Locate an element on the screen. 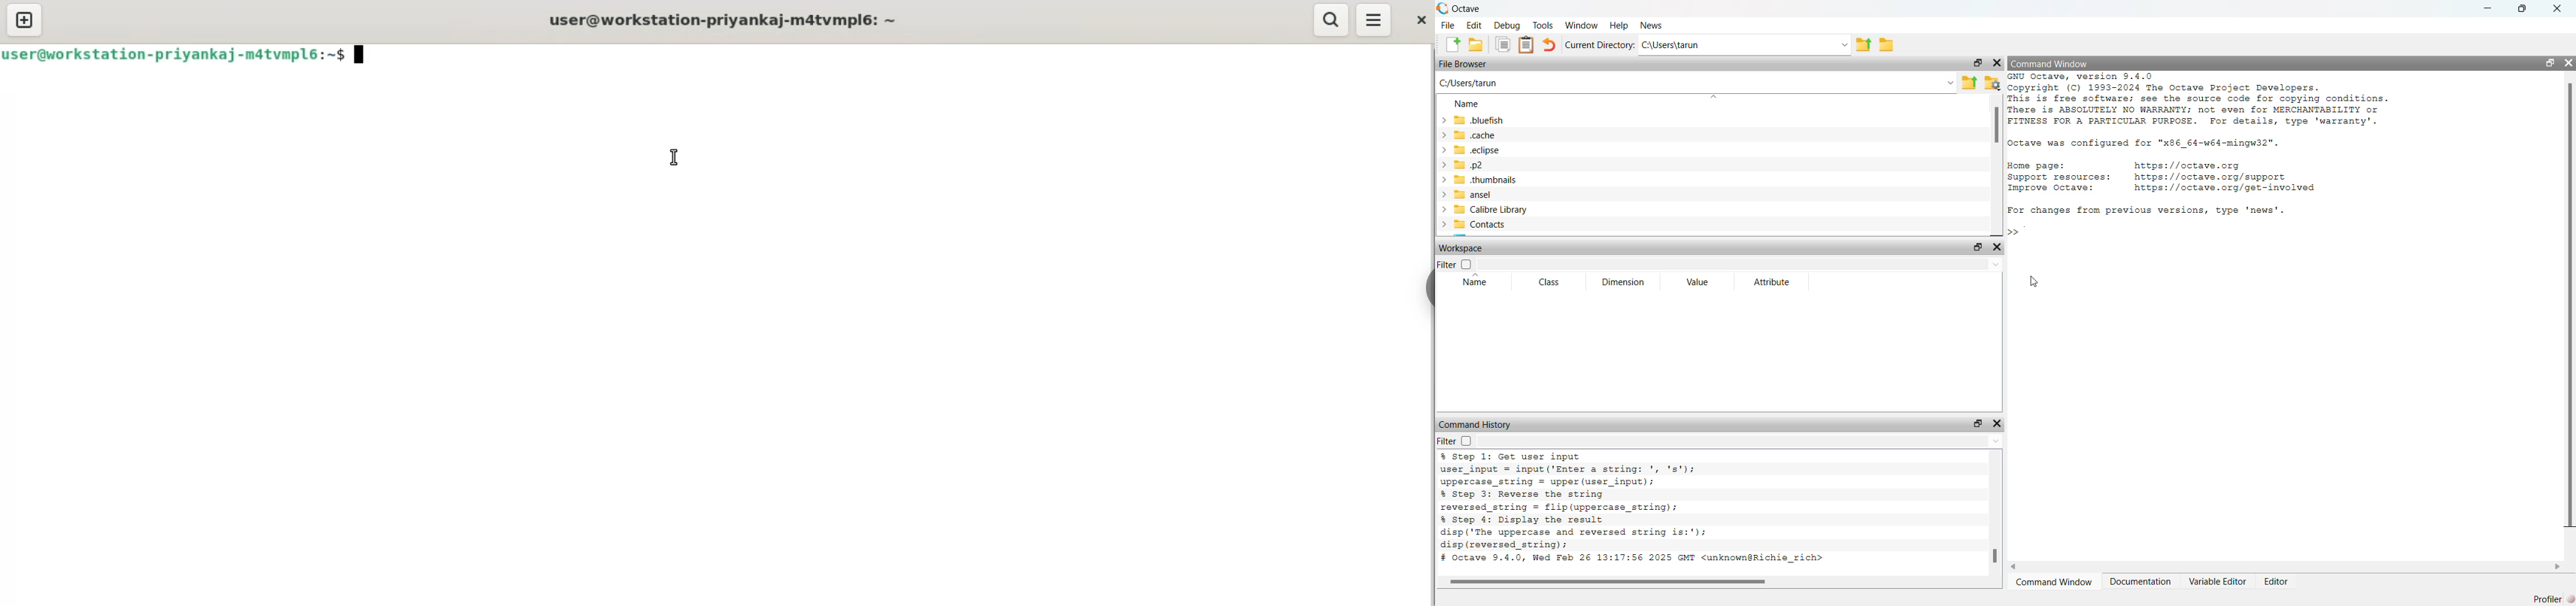 This screenshot has width=2576, height=616. search is located at coordinates (1330, 20).